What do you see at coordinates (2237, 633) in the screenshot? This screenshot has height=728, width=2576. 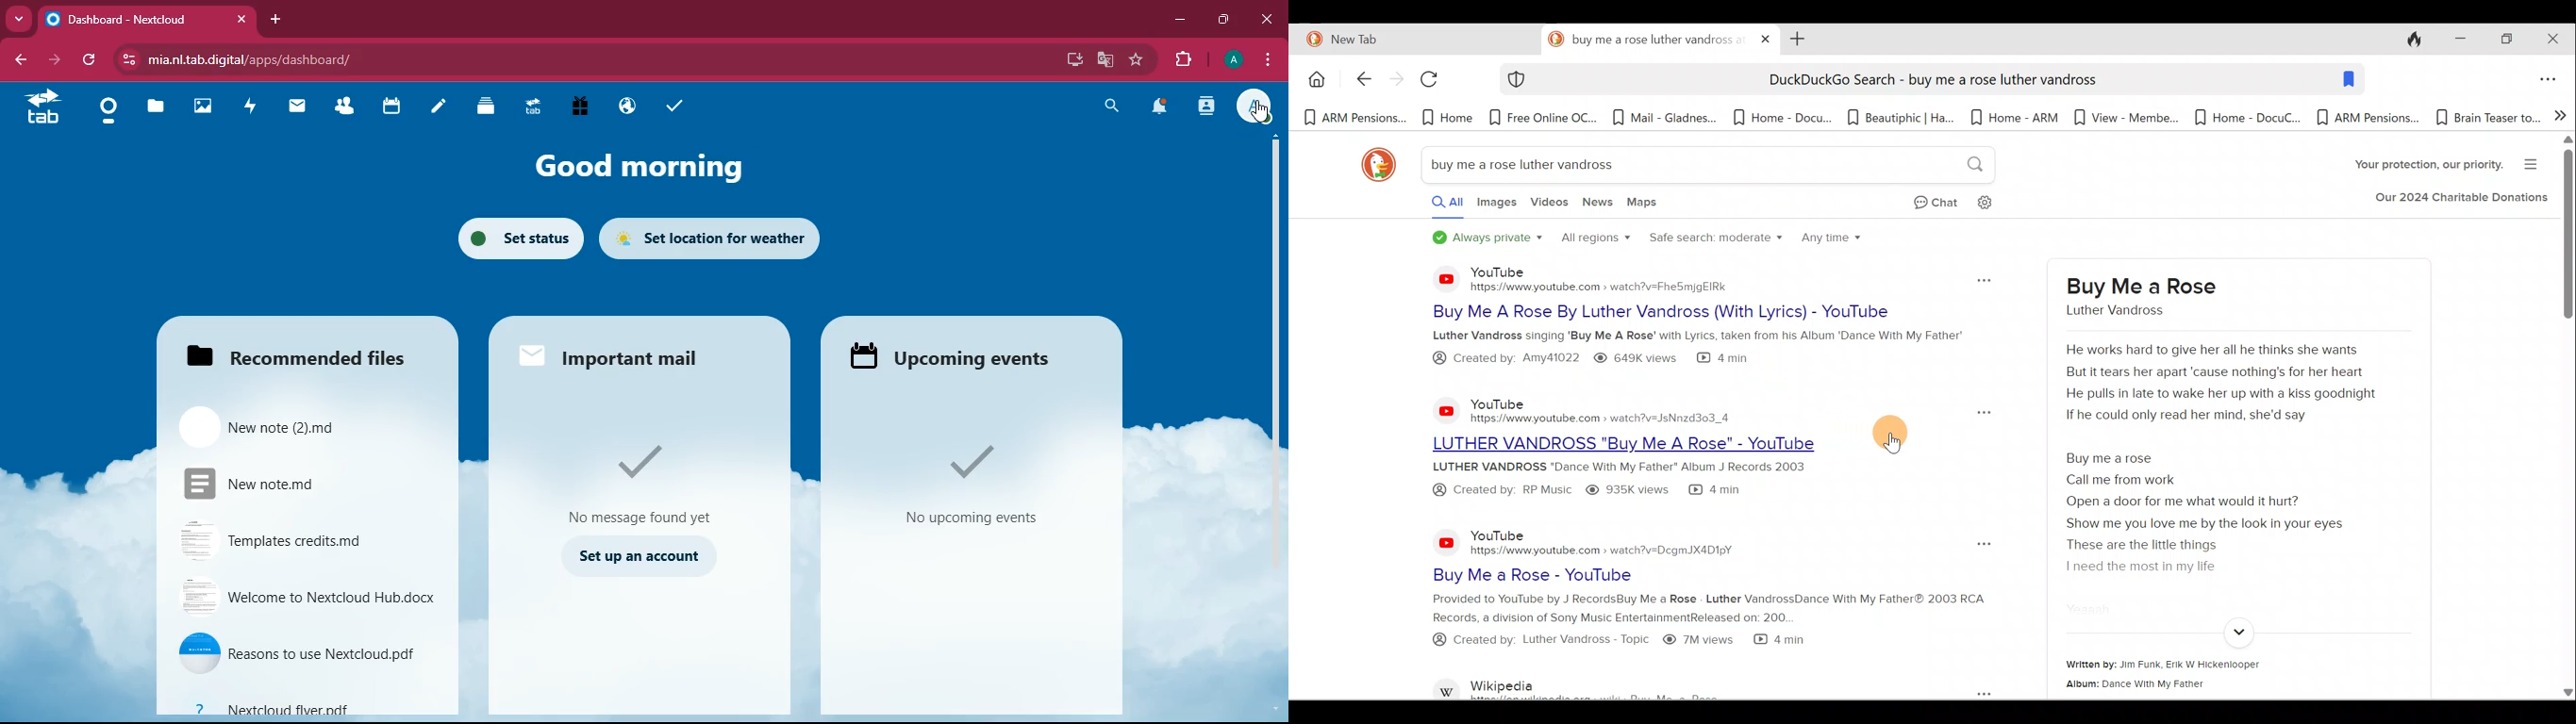 I see `Expand` at bounding box center [2237, 633].